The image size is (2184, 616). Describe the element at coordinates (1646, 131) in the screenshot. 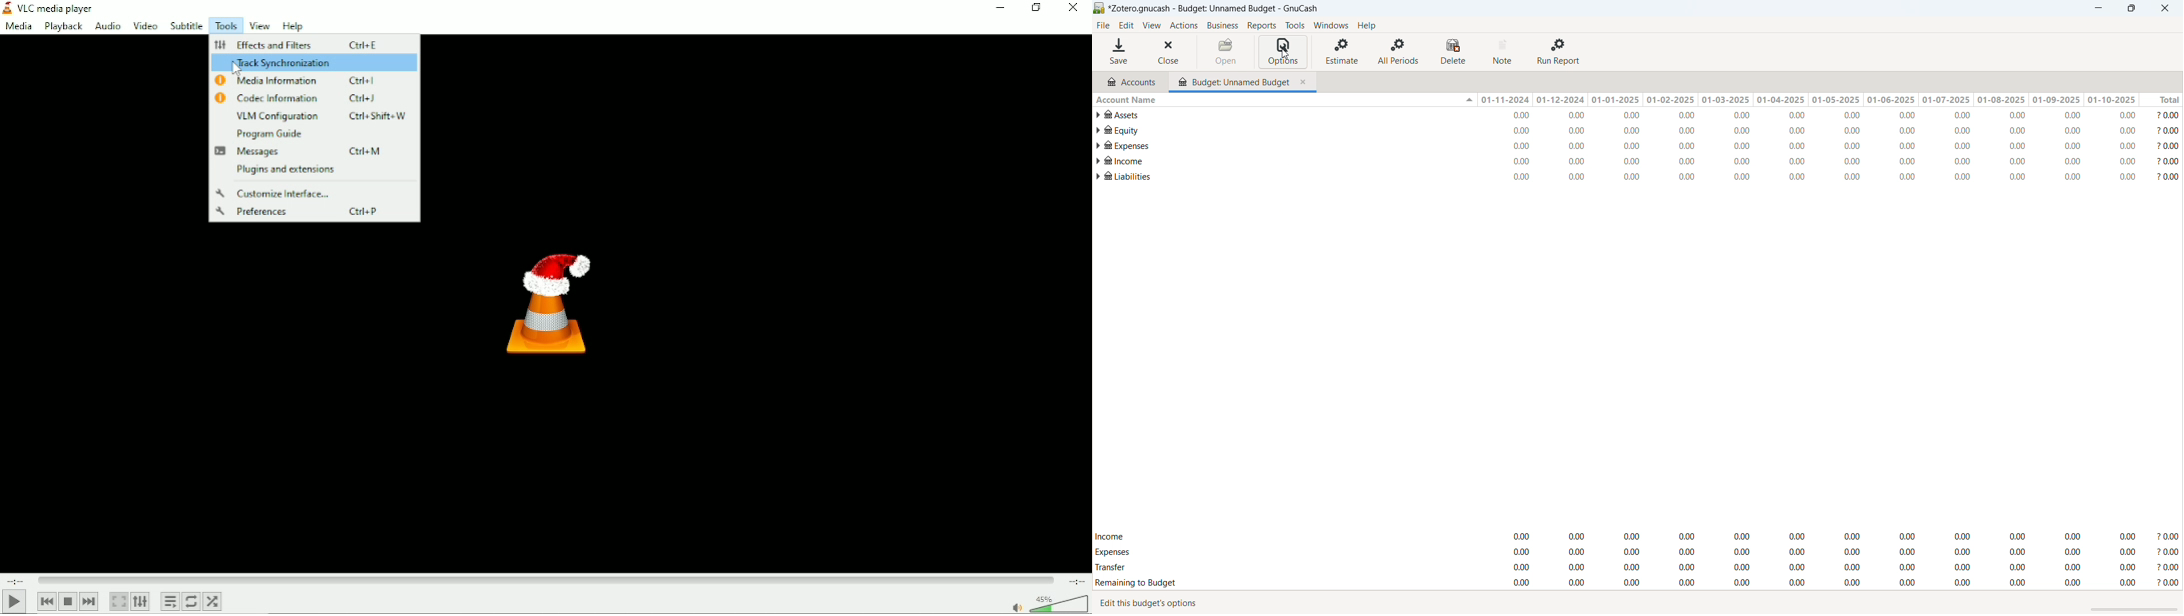

I see `account statement for  "Equity"` at that location.